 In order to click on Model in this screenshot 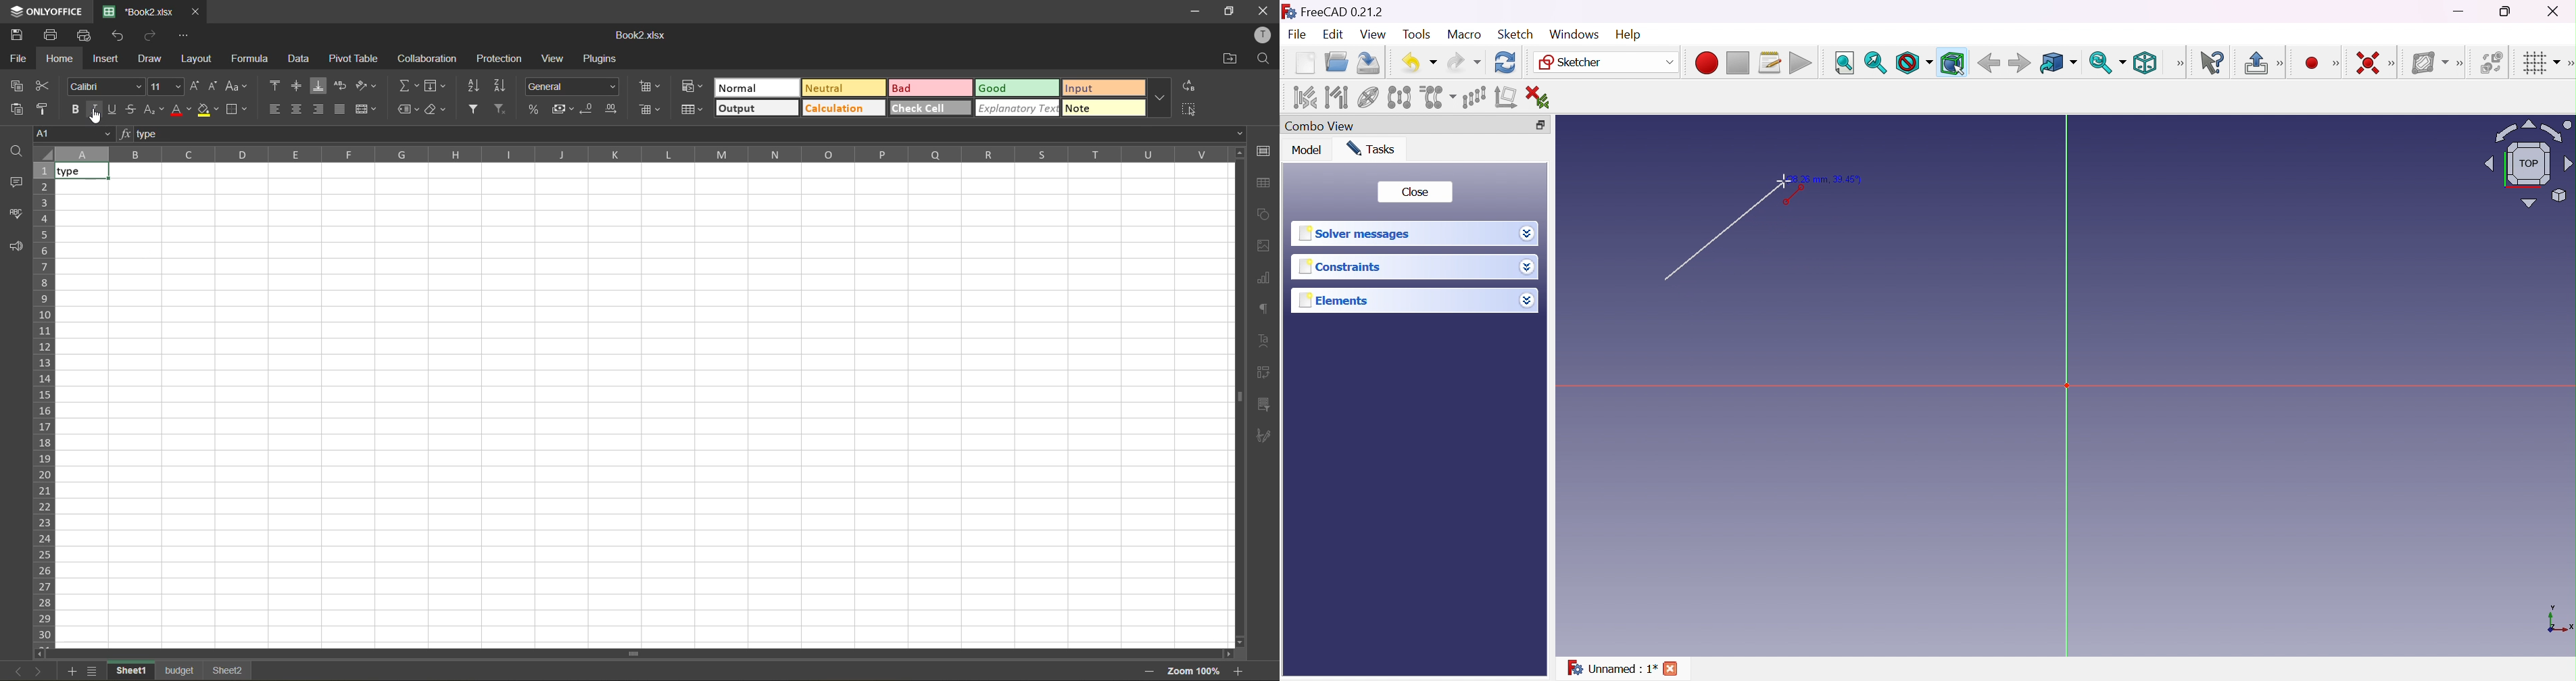, I will do `click(1307, 151)`.